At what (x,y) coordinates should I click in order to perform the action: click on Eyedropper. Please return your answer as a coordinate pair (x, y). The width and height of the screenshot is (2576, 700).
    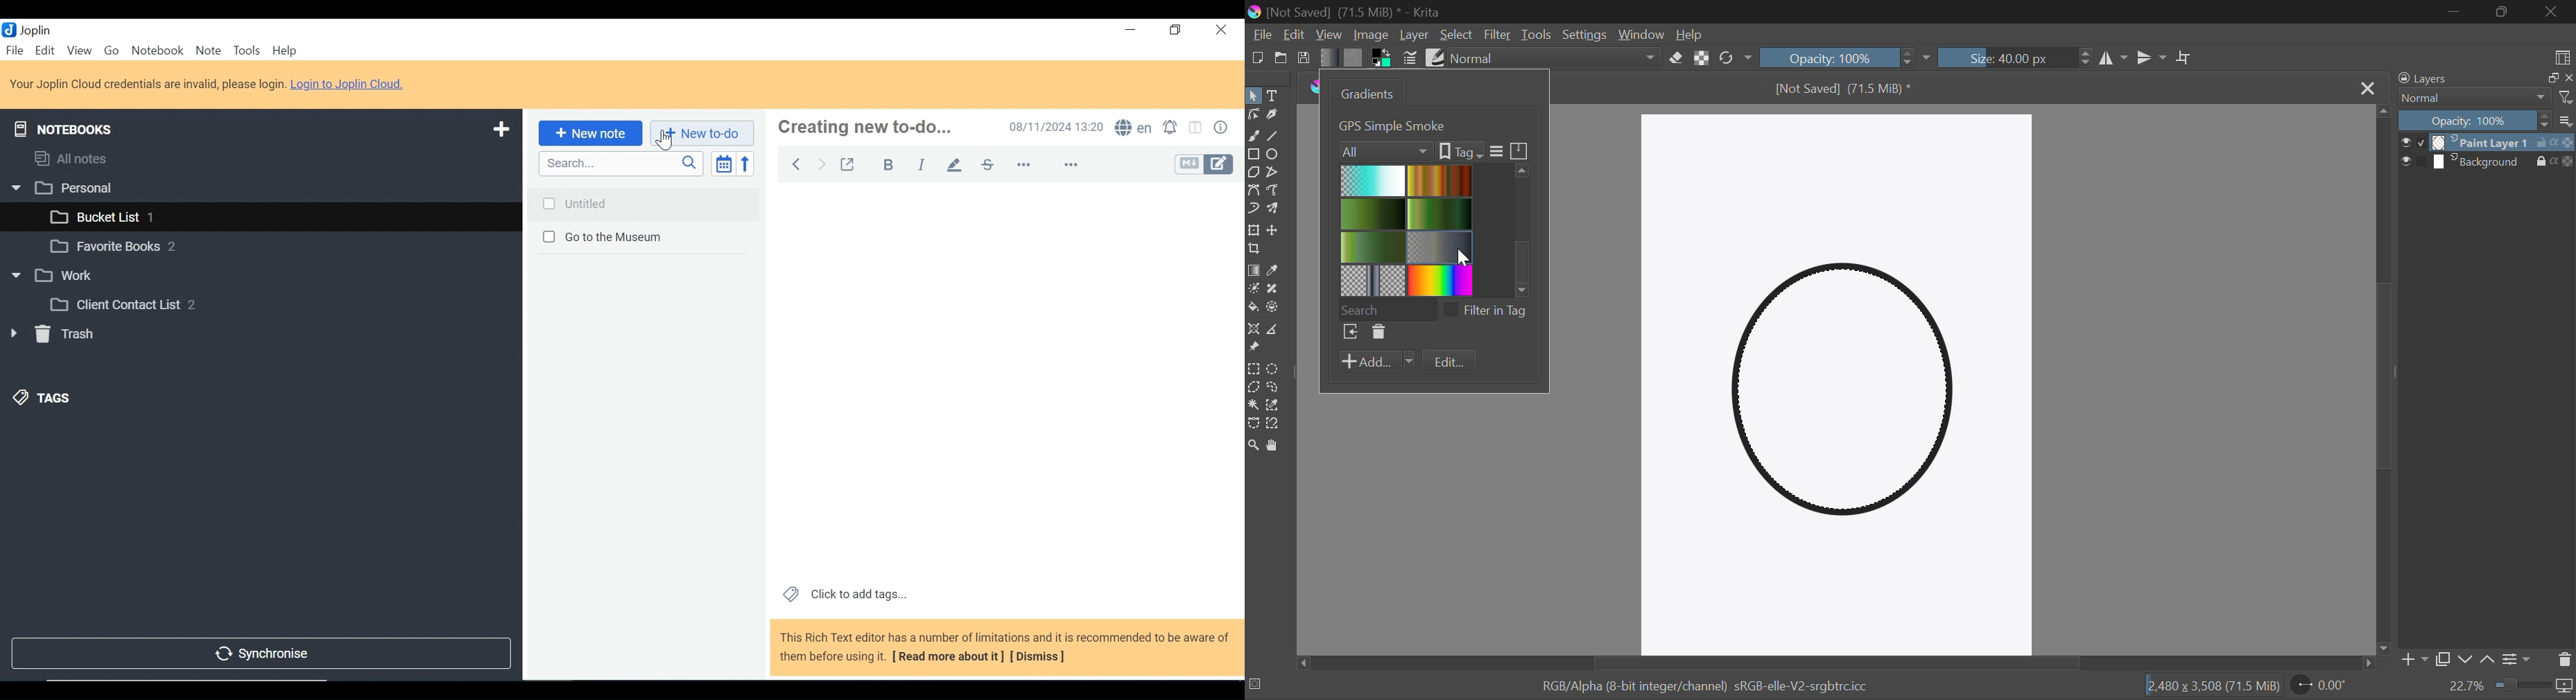
    Looking at the image, I should click on (1277, 270).